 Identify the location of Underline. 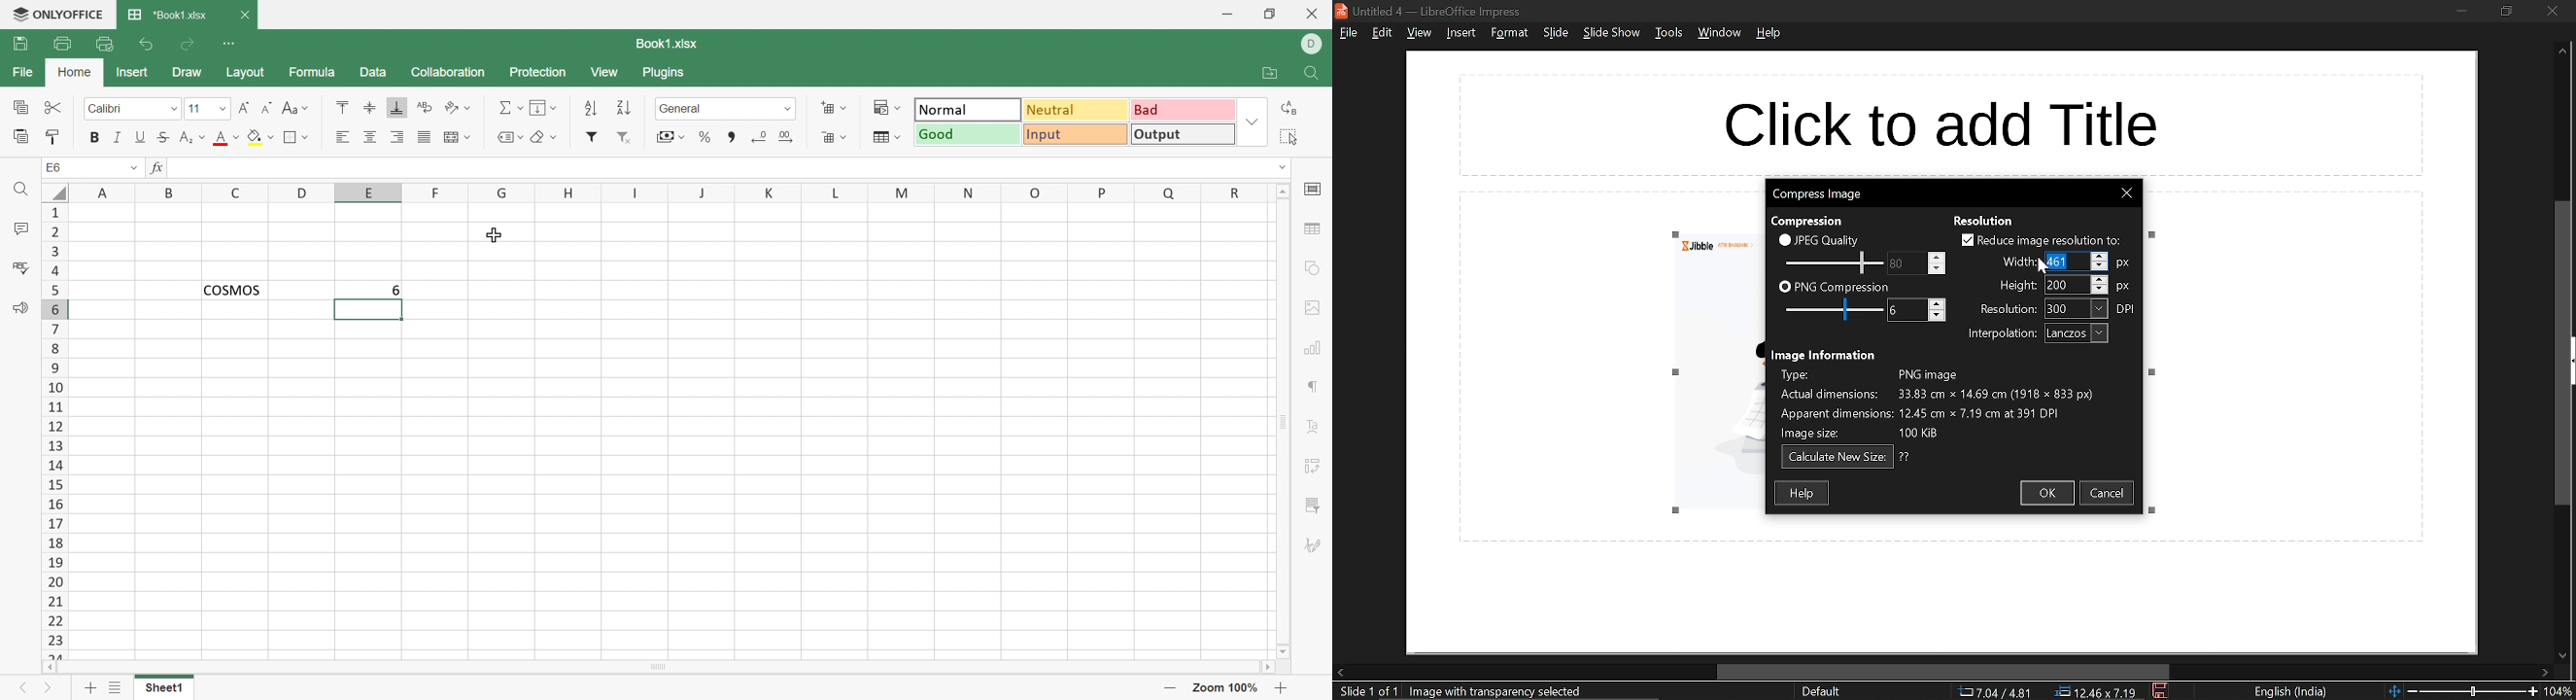
(142, 137).